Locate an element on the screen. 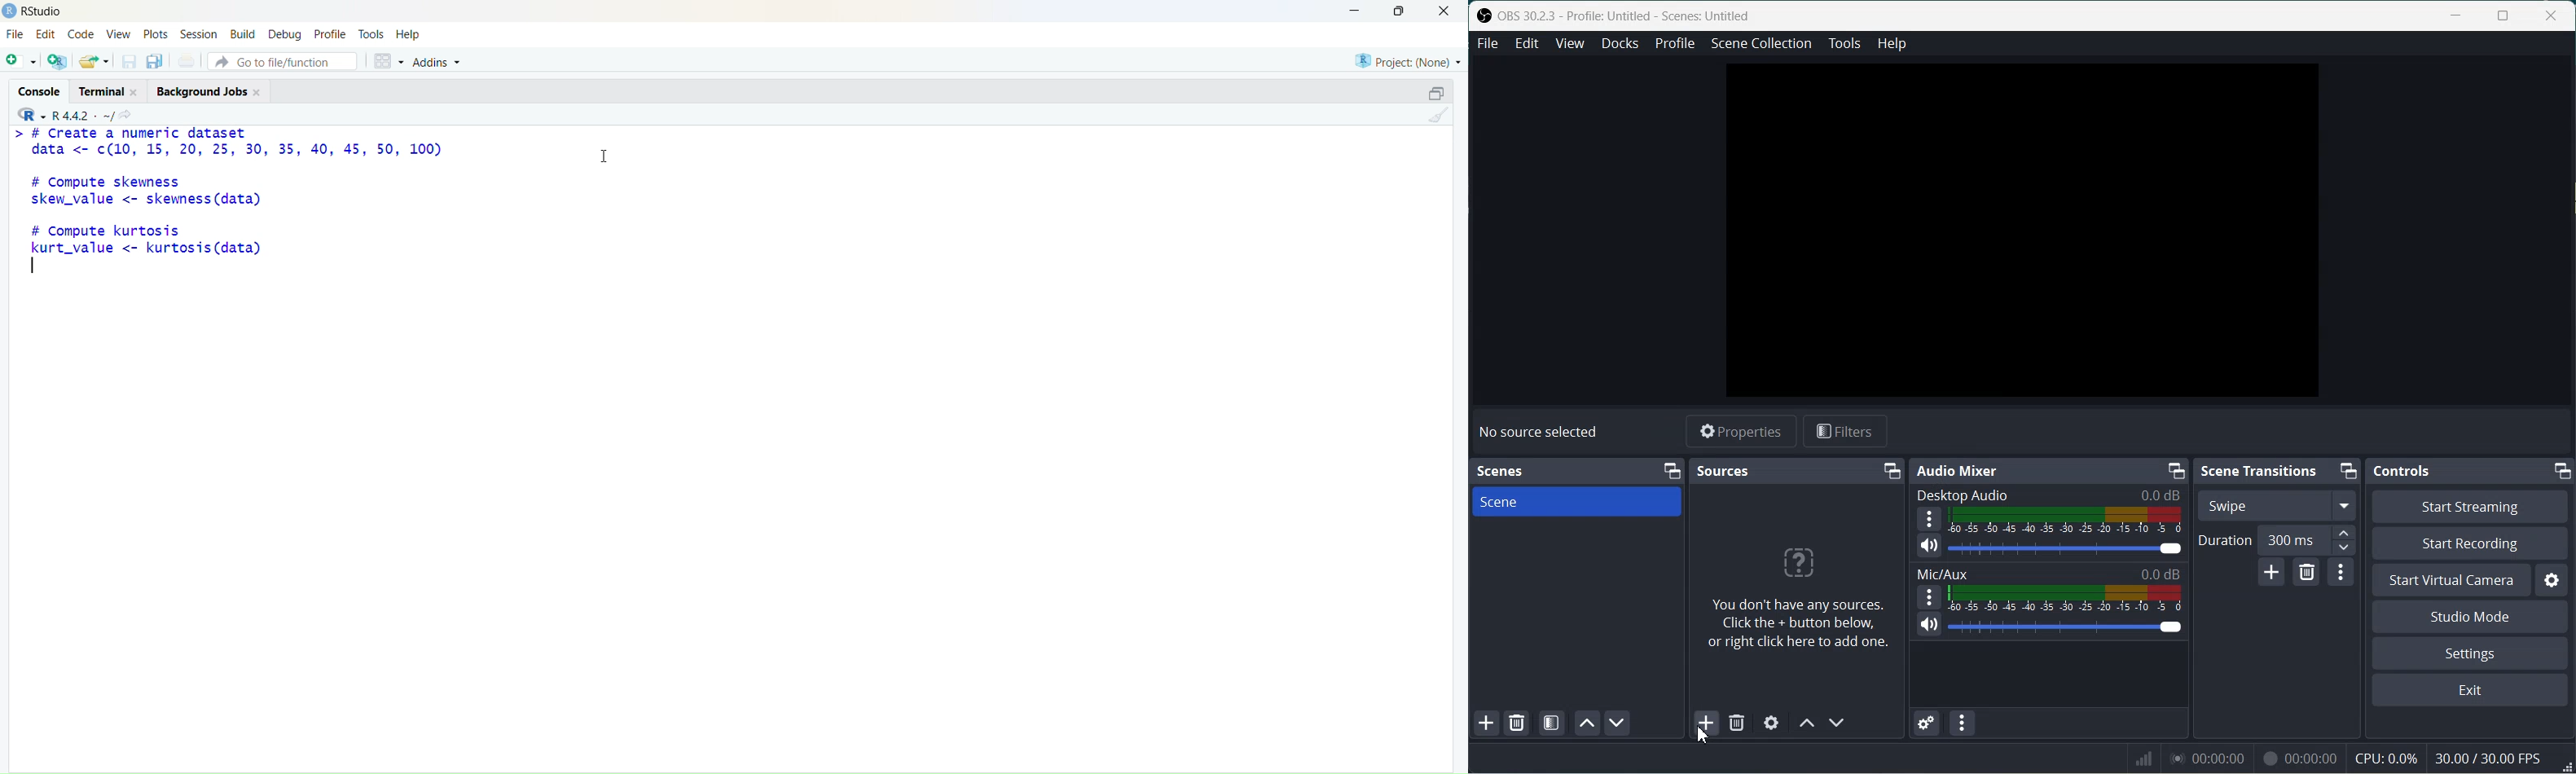 The image size is (2576, 784). R.4.4.2~/ is located at coordinates (80, 115).